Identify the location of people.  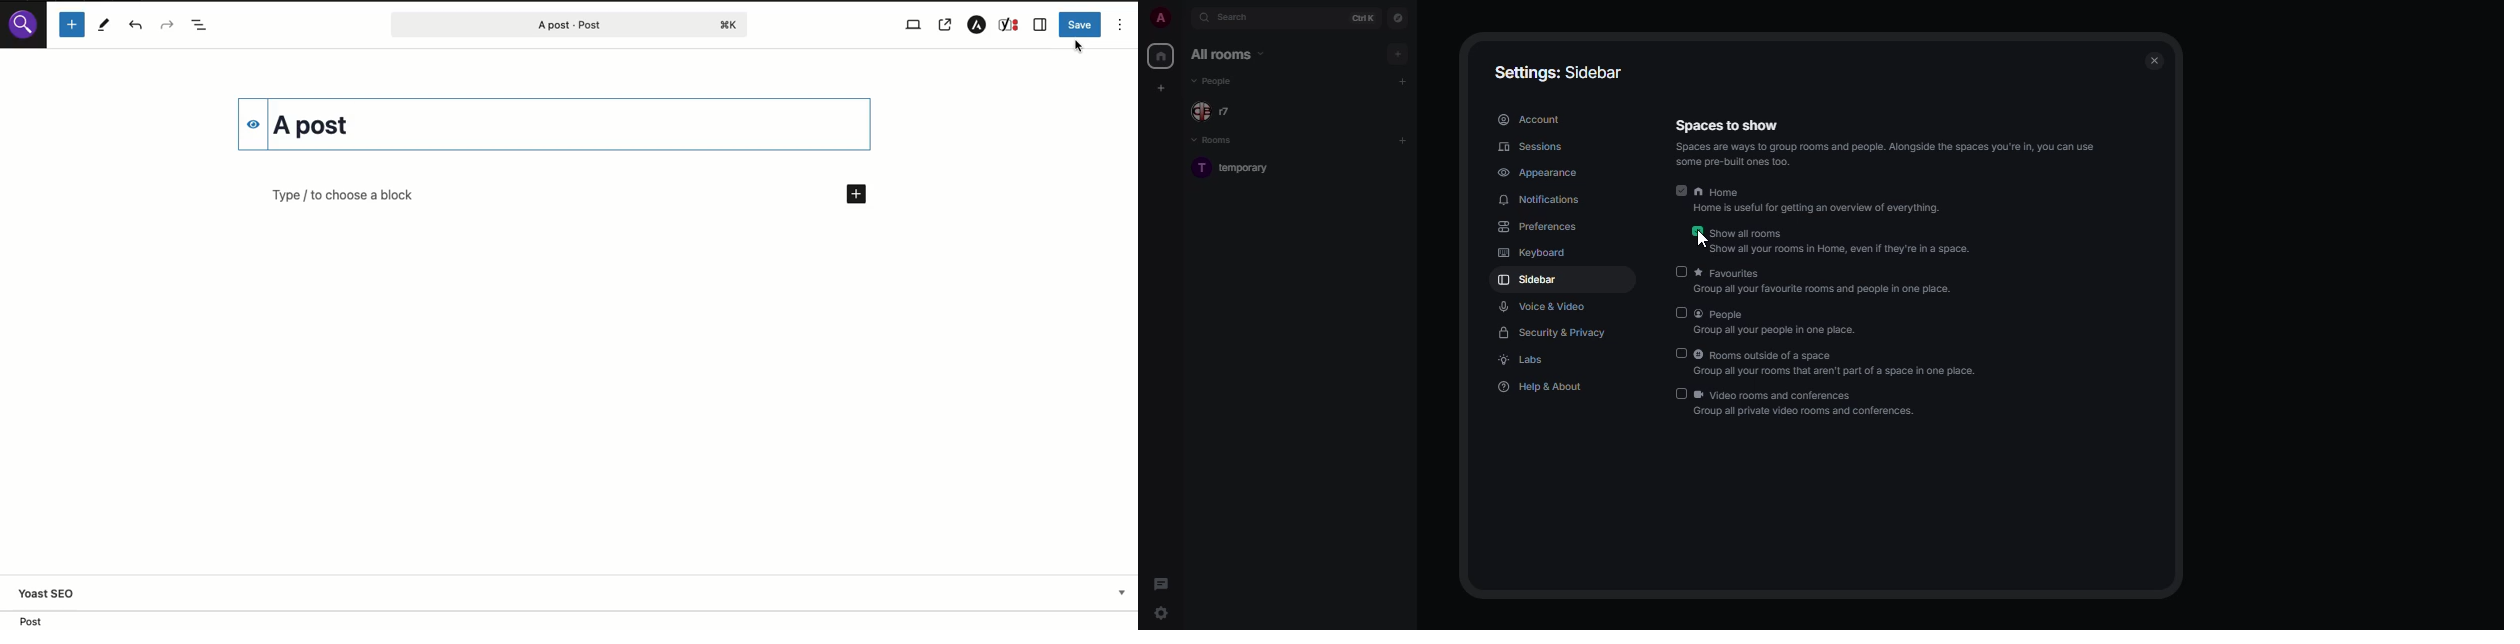
(1218, 112).